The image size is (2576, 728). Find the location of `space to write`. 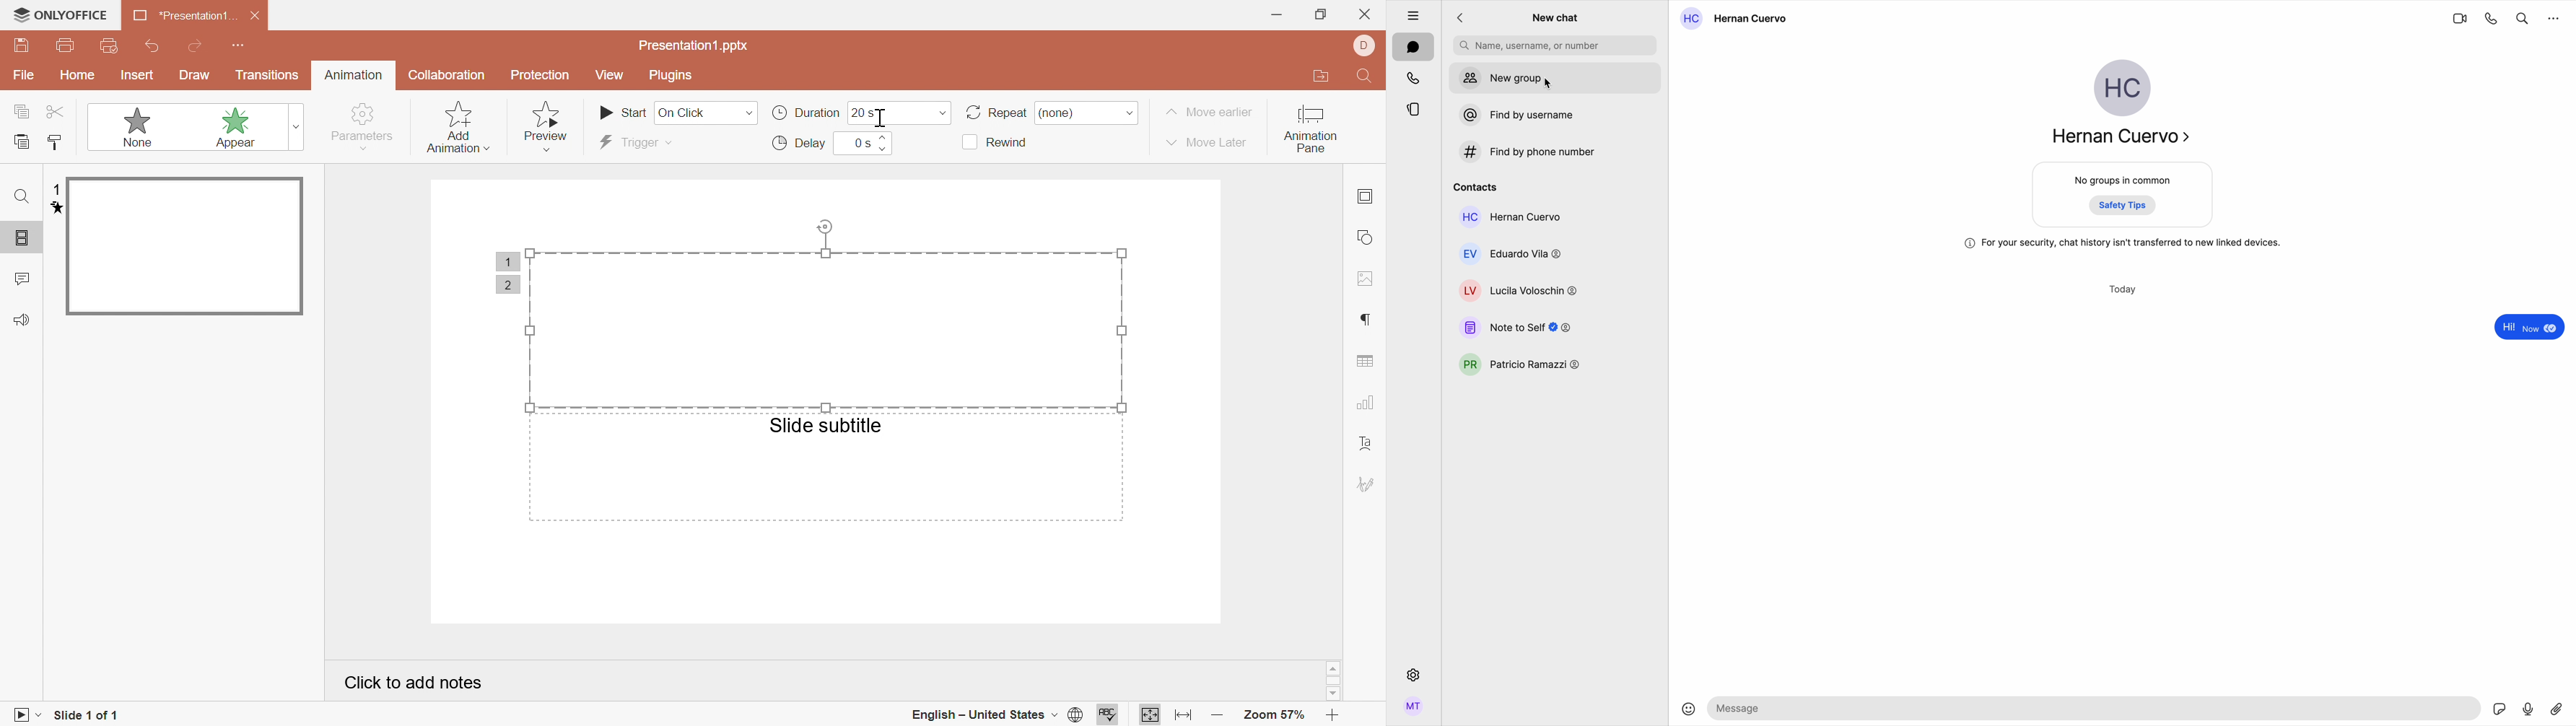

space to write is located at coordinates (2096, 708).